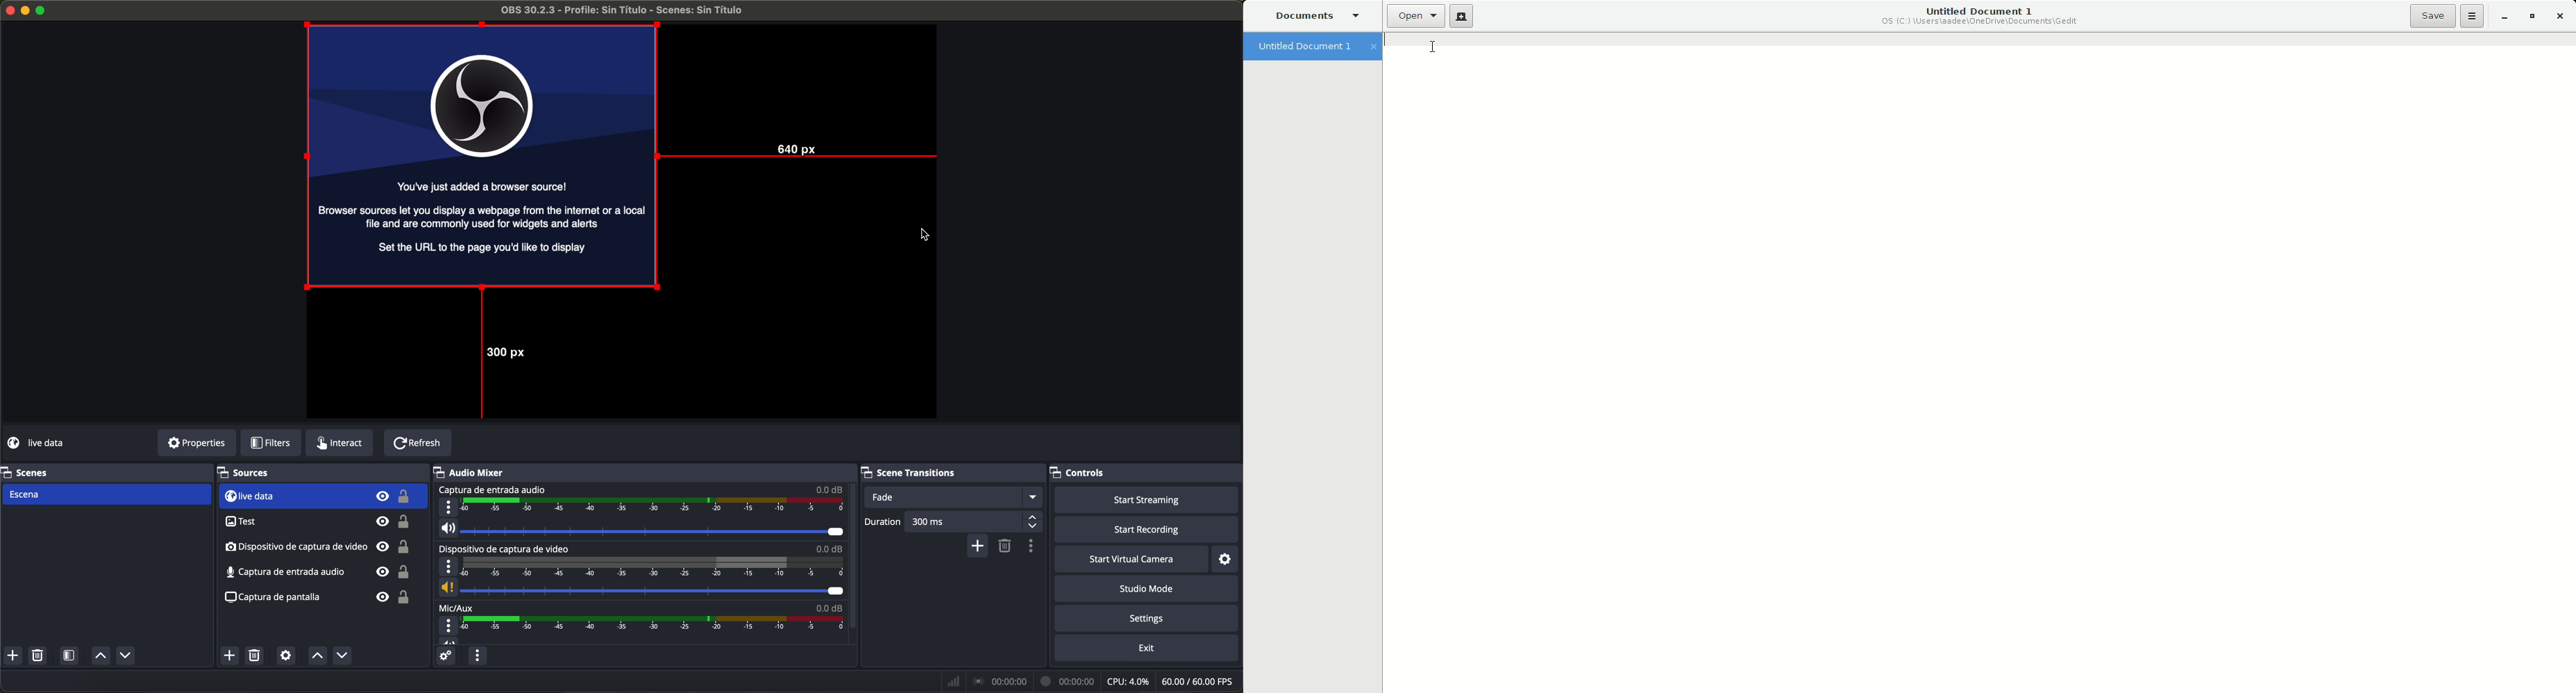 The image size is (2576, 700). What do you see at coordinates (474, 473) in the screenshot?
I see `audio mixer` at bounding box center [474, 473].